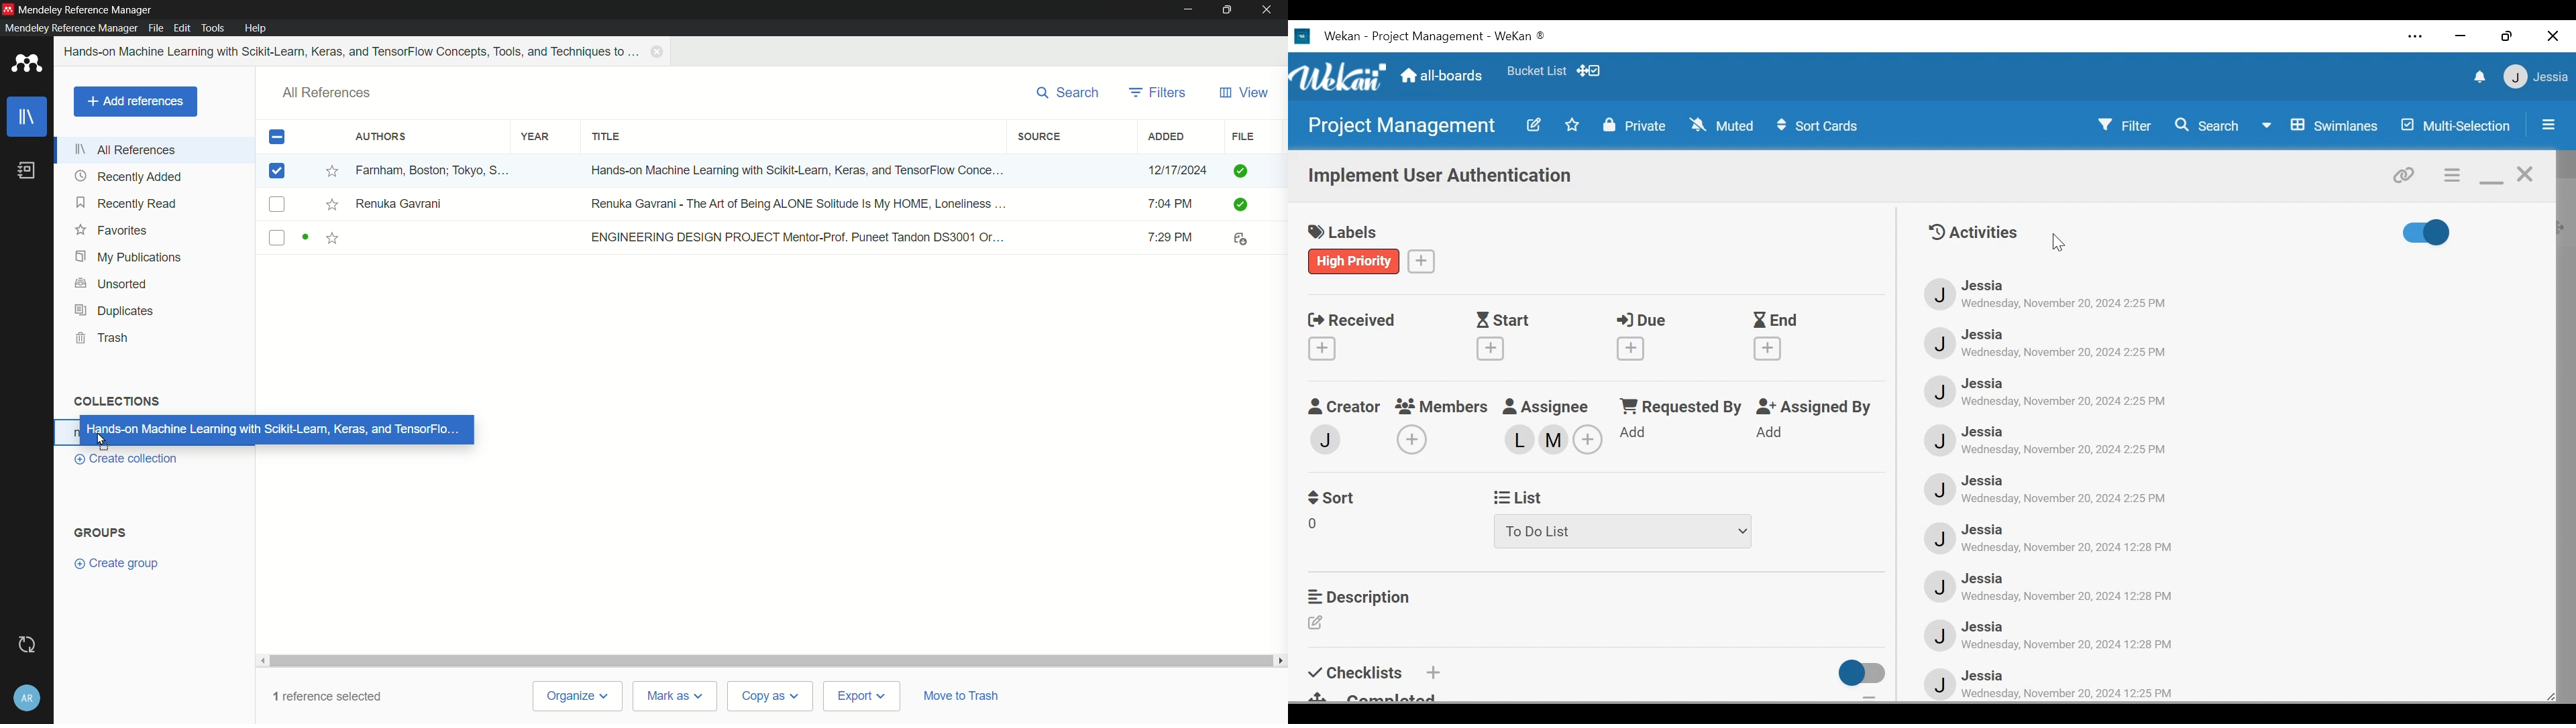 This screenshot has width=2576, height=728. What do you see at coordinates (87, 10) in the screenshot?
I see `app name` at bounding box center [87, 10].